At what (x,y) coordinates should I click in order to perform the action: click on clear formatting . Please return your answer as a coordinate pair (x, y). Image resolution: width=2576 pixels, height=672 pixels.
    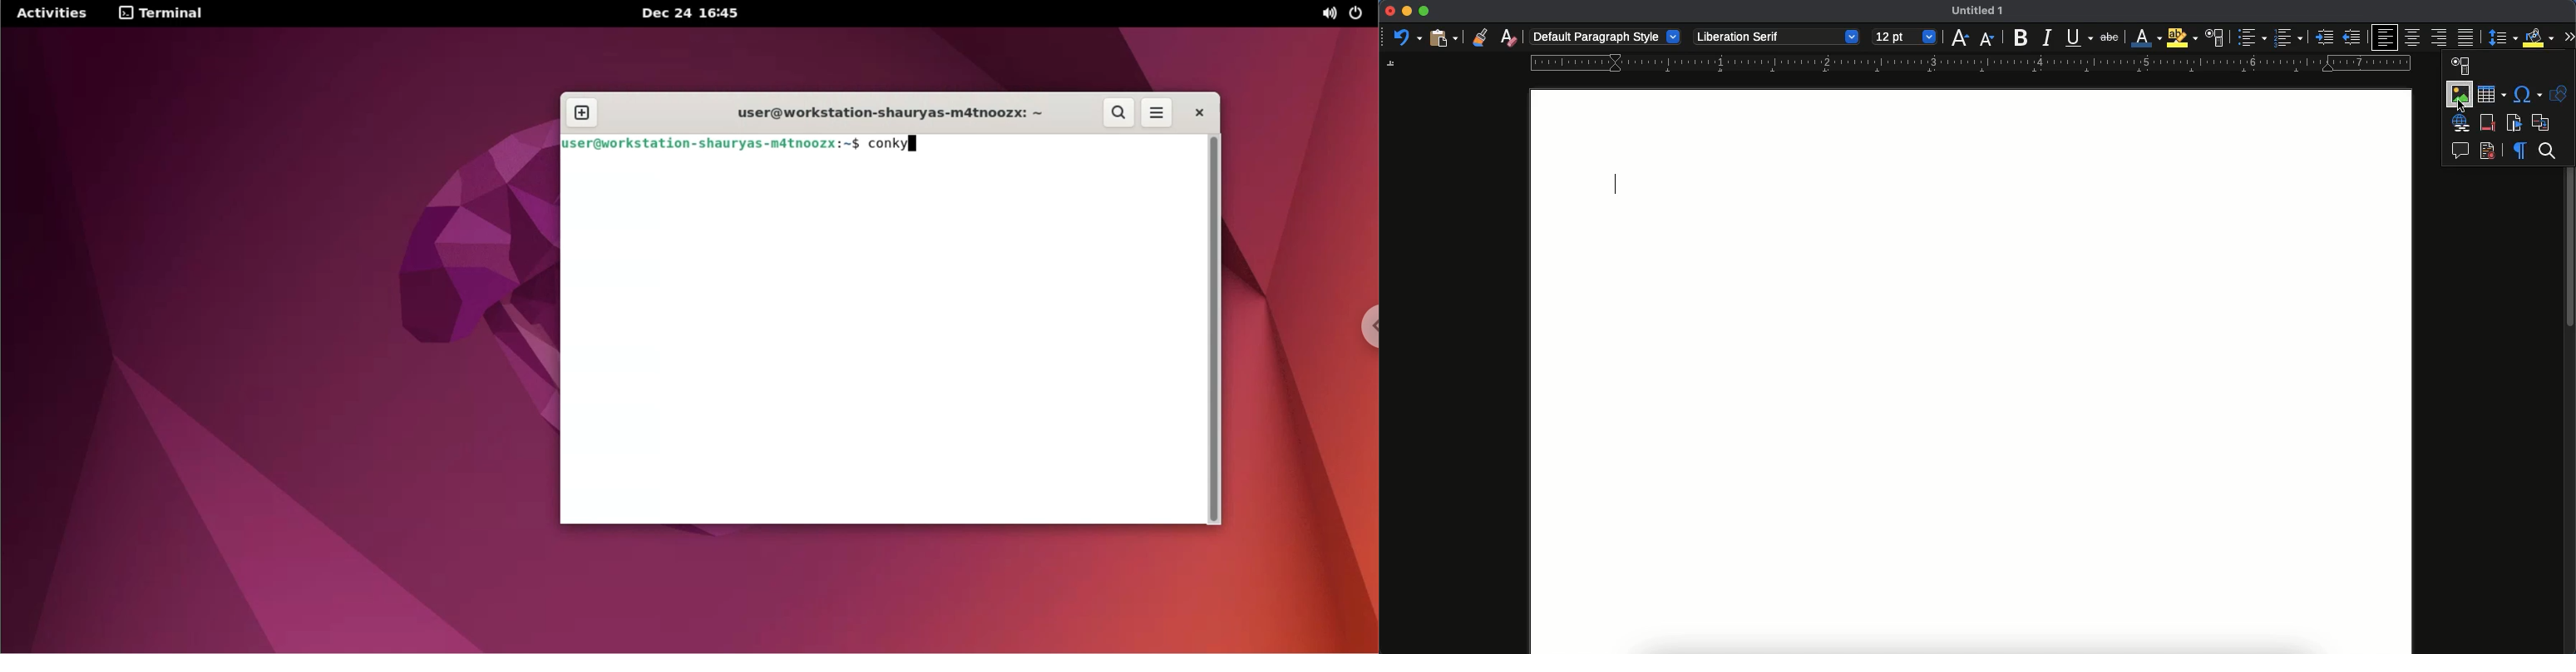
    Looking at the image, I should click on (1508, 37).